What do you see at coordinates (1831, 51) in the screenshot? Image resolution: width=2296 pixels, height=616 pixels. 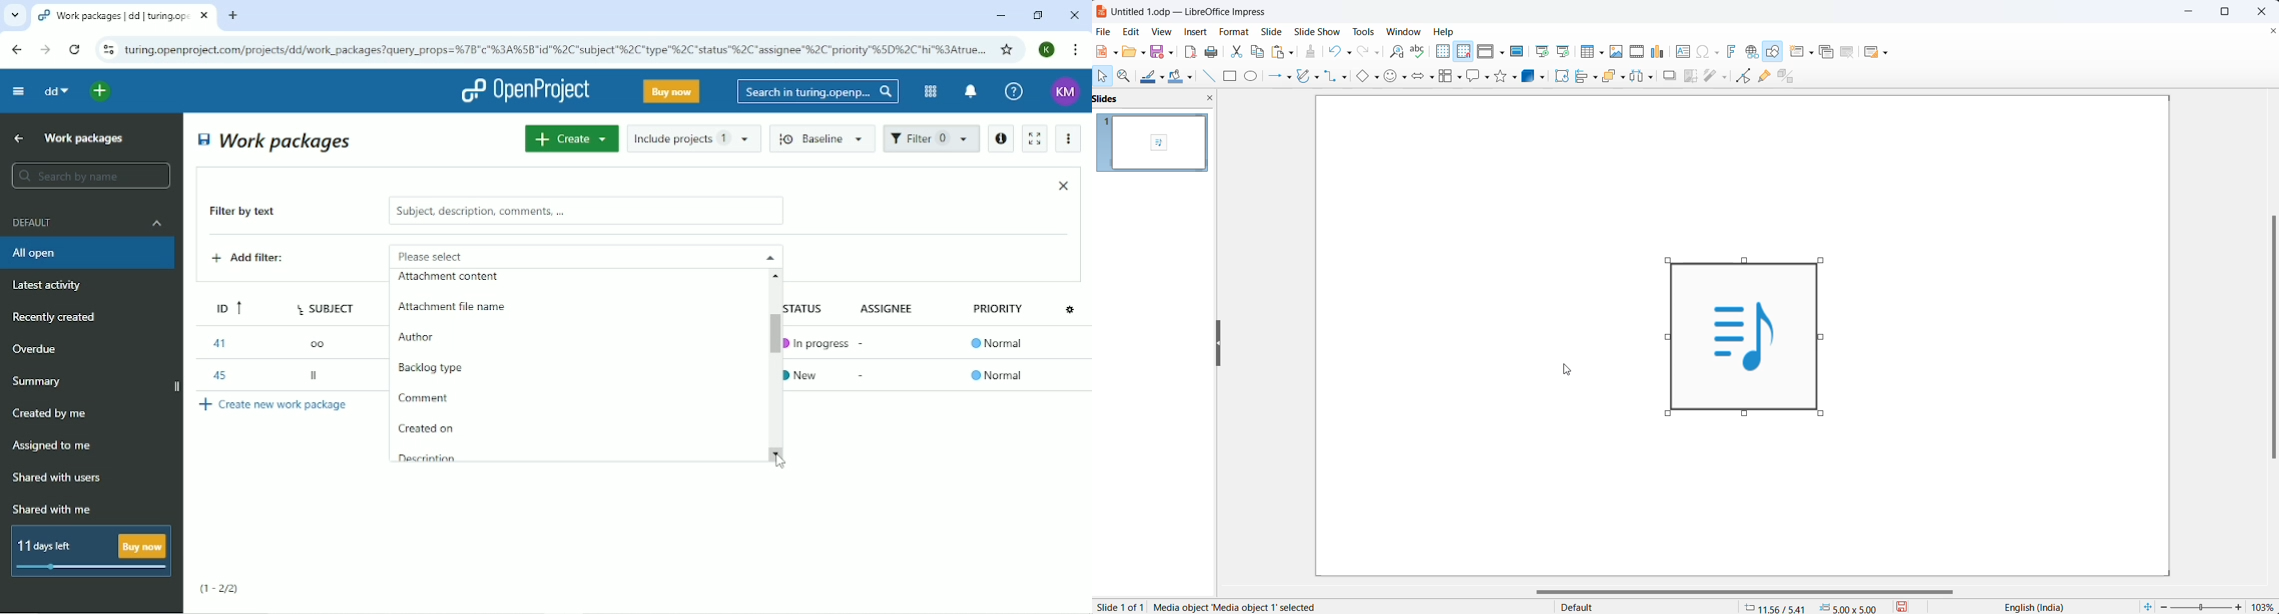 I see `duplicate slide` at bounding box center [1831, 51].